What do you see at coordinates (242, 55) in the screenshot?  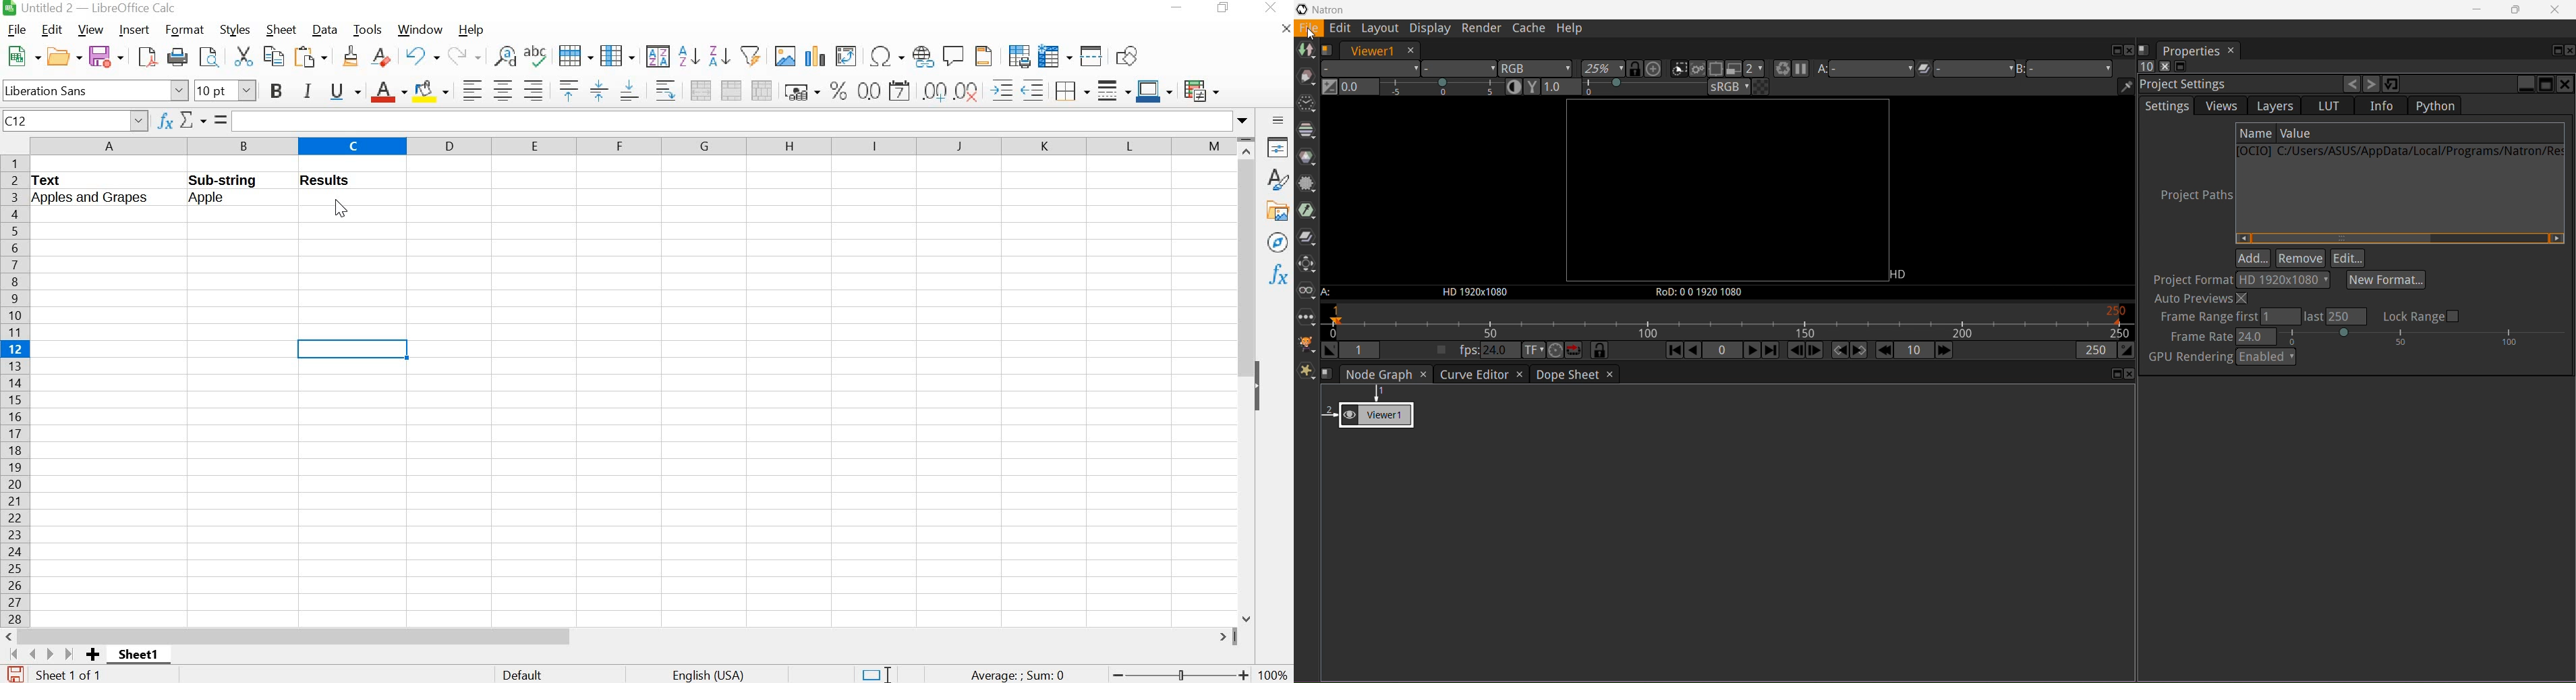 I see `cut` at bounding box center [242, 55].